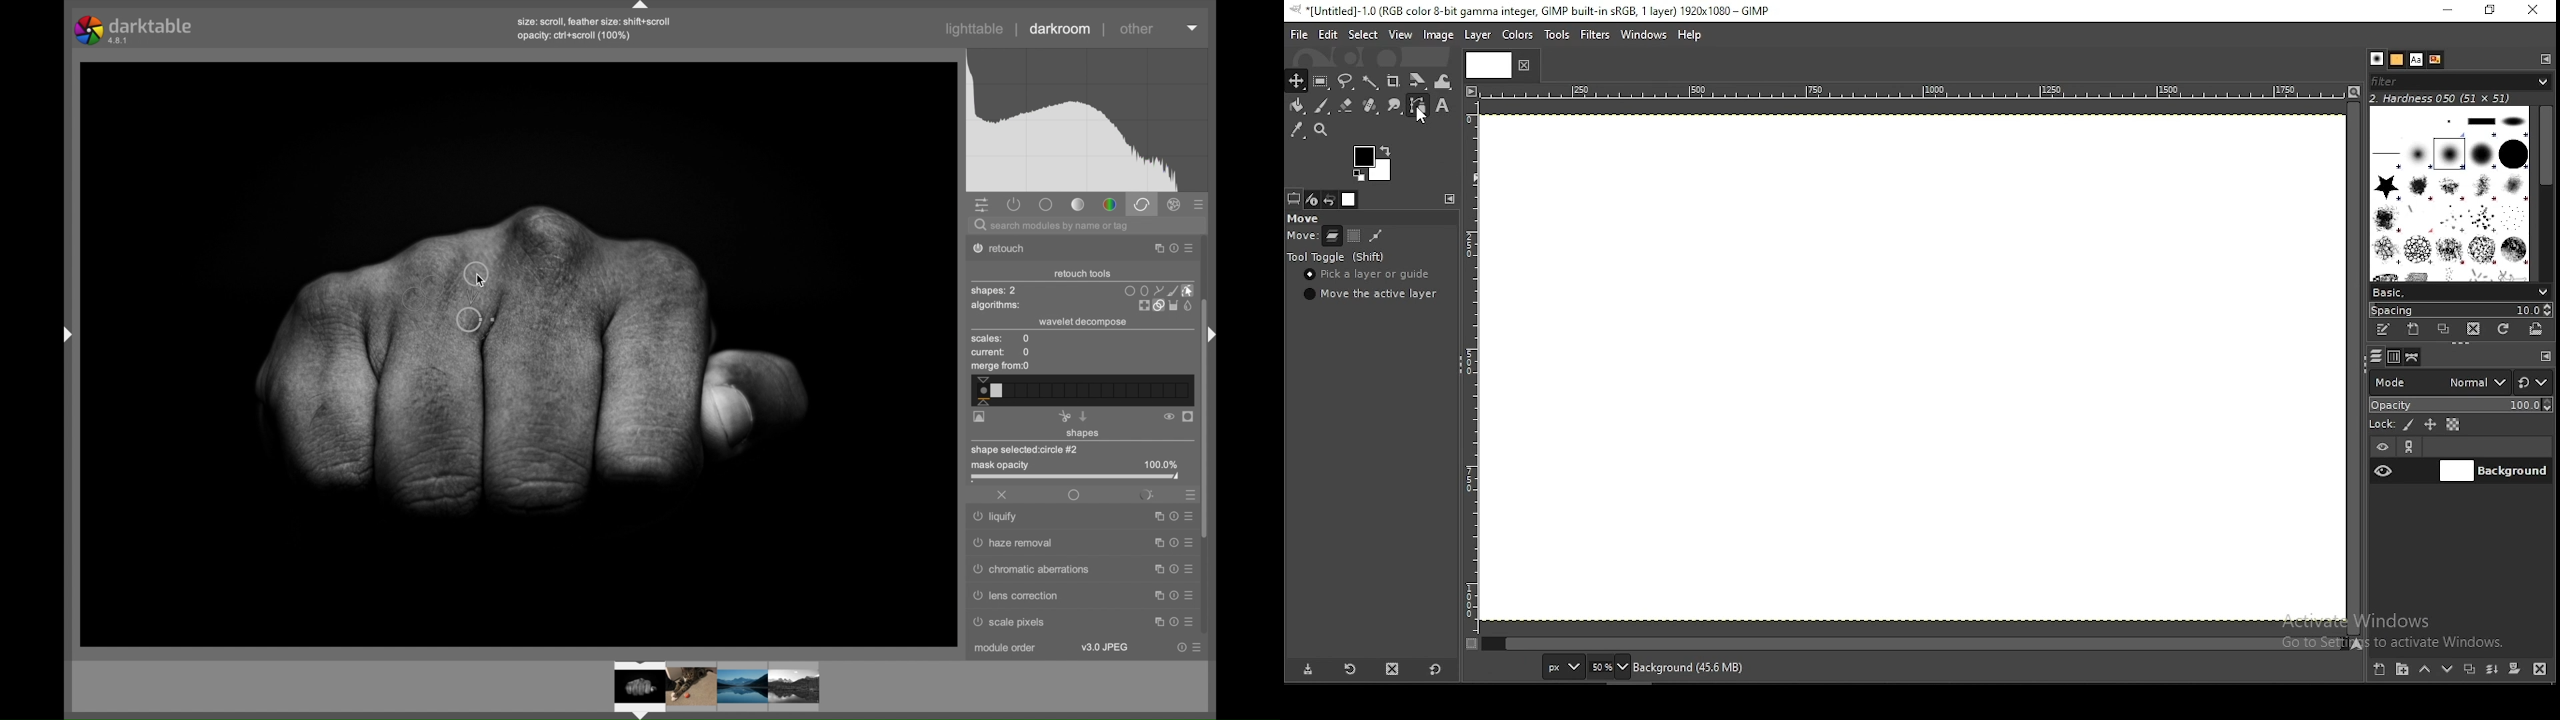 This screenshot has width=2576, height=728. Describe the element at coordinates (2542, 60) in the screenshot. I see `configure this tab` at that location.